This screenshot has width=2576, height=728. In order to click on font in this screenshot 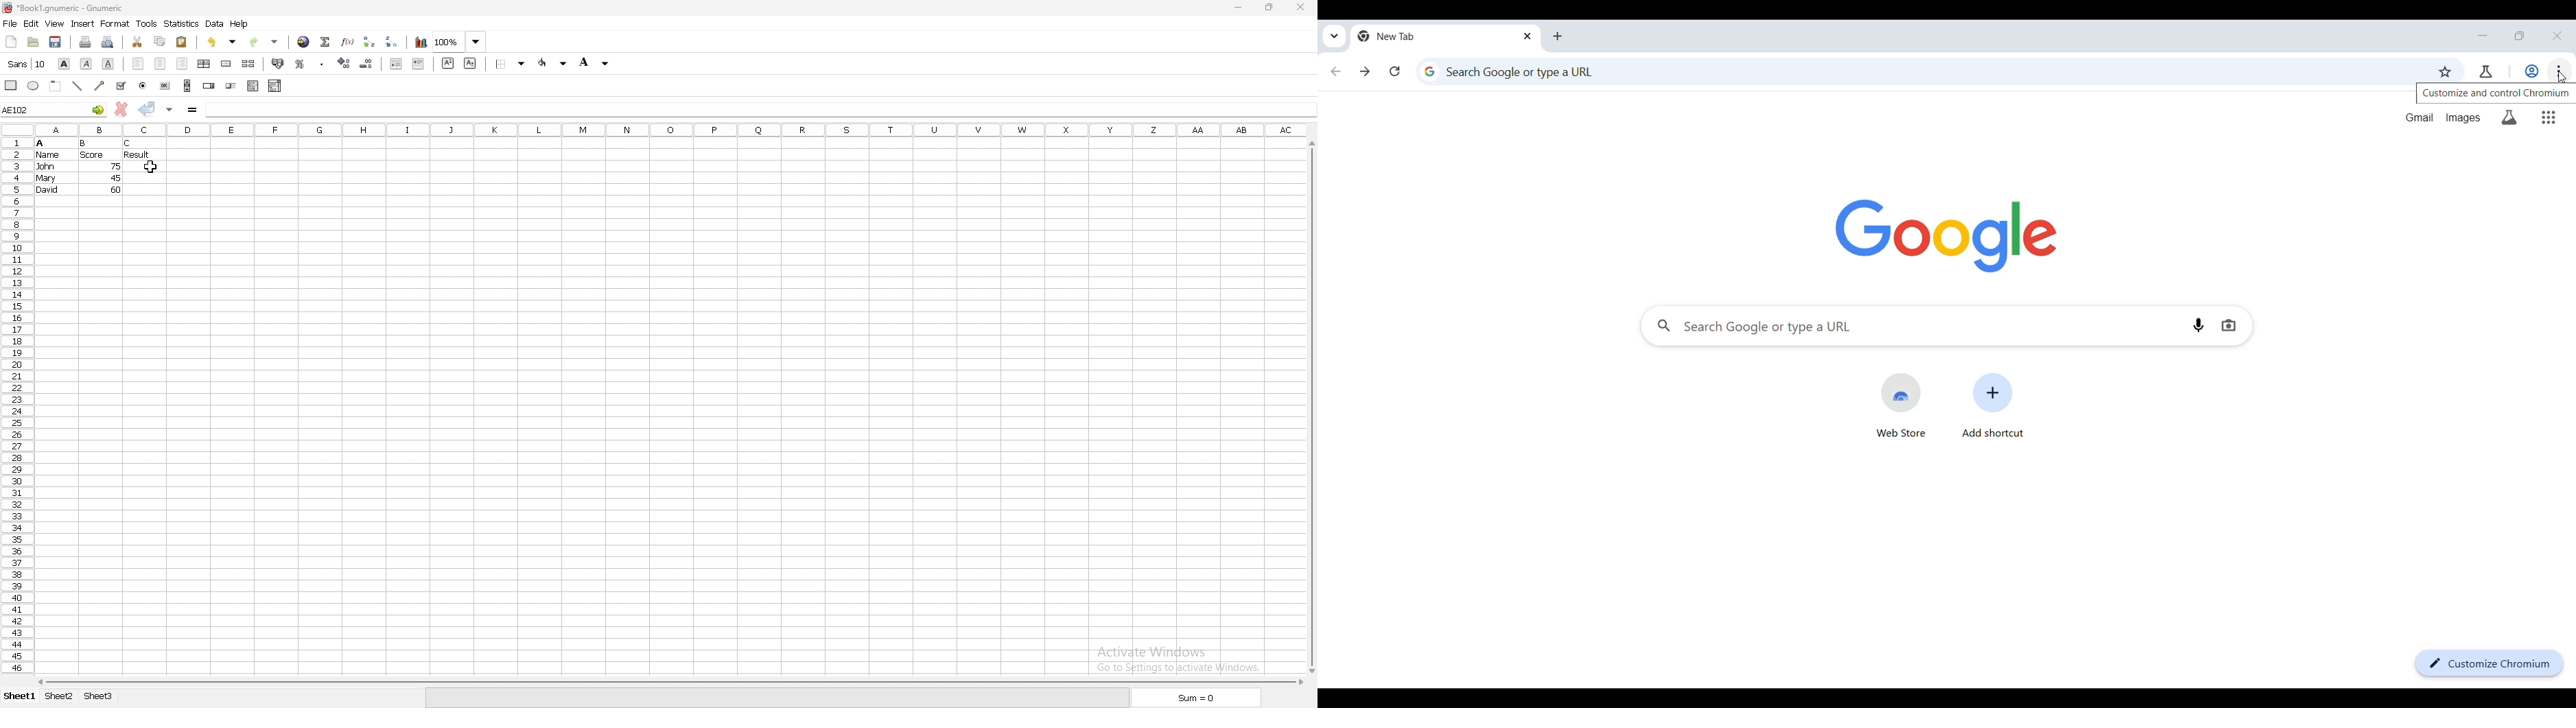, I will do `click(27, 64)`.